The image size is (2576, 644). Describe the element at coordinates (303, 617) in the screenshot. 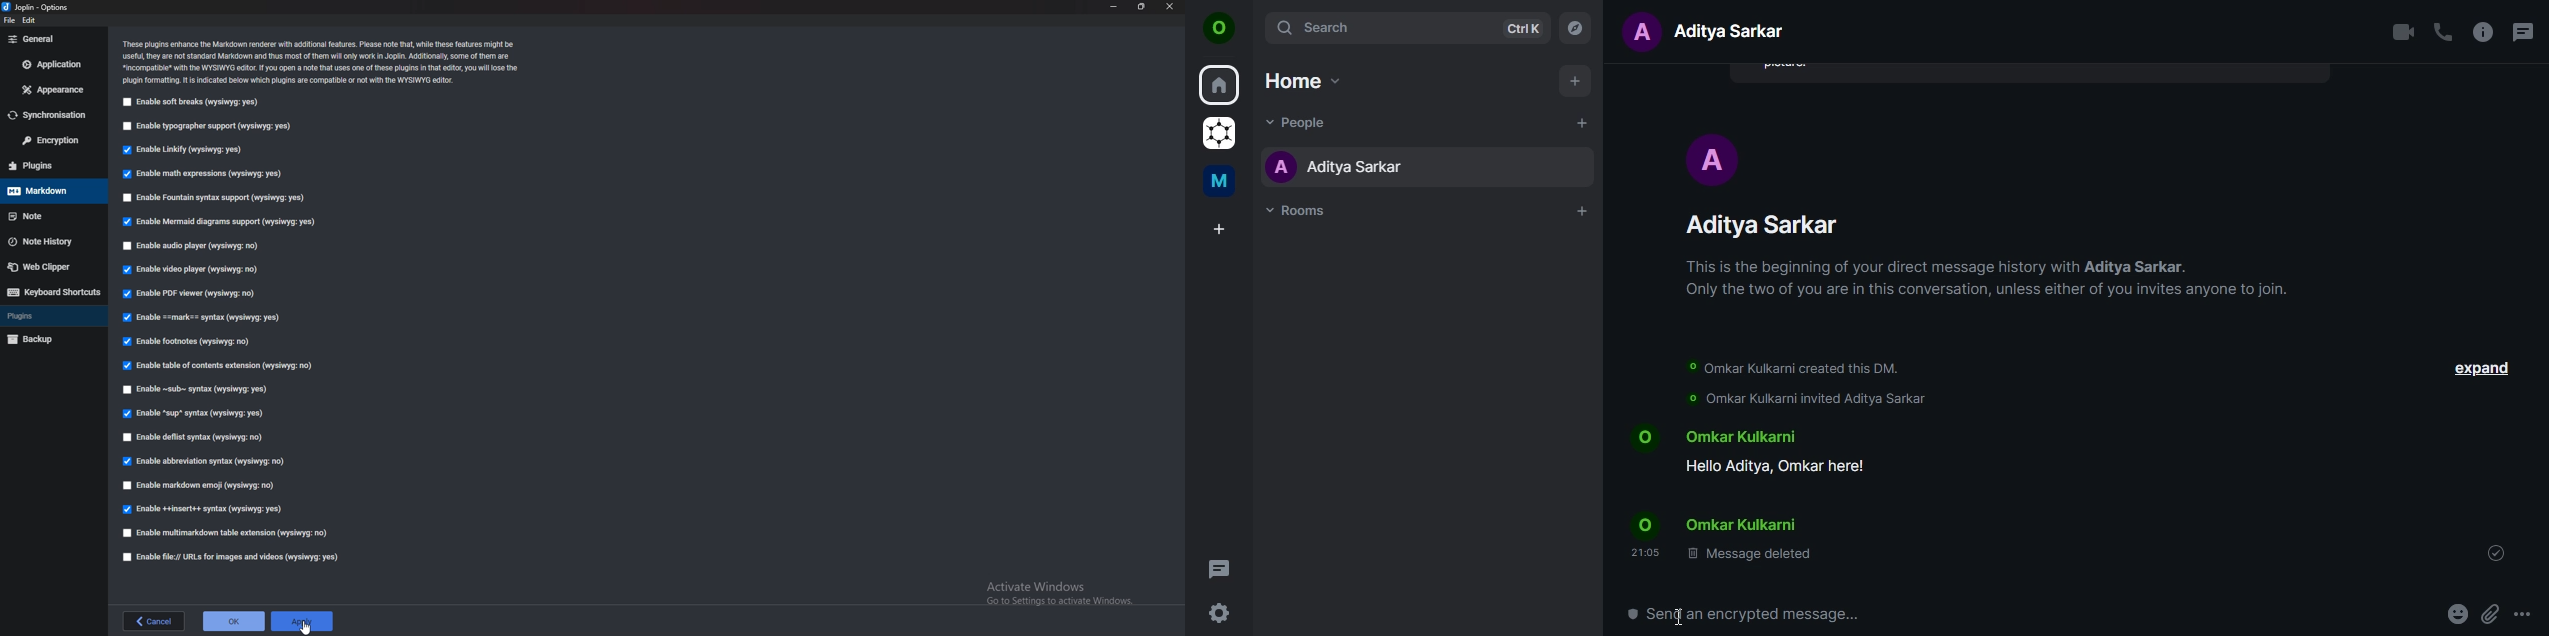

I see `apply` at that location.